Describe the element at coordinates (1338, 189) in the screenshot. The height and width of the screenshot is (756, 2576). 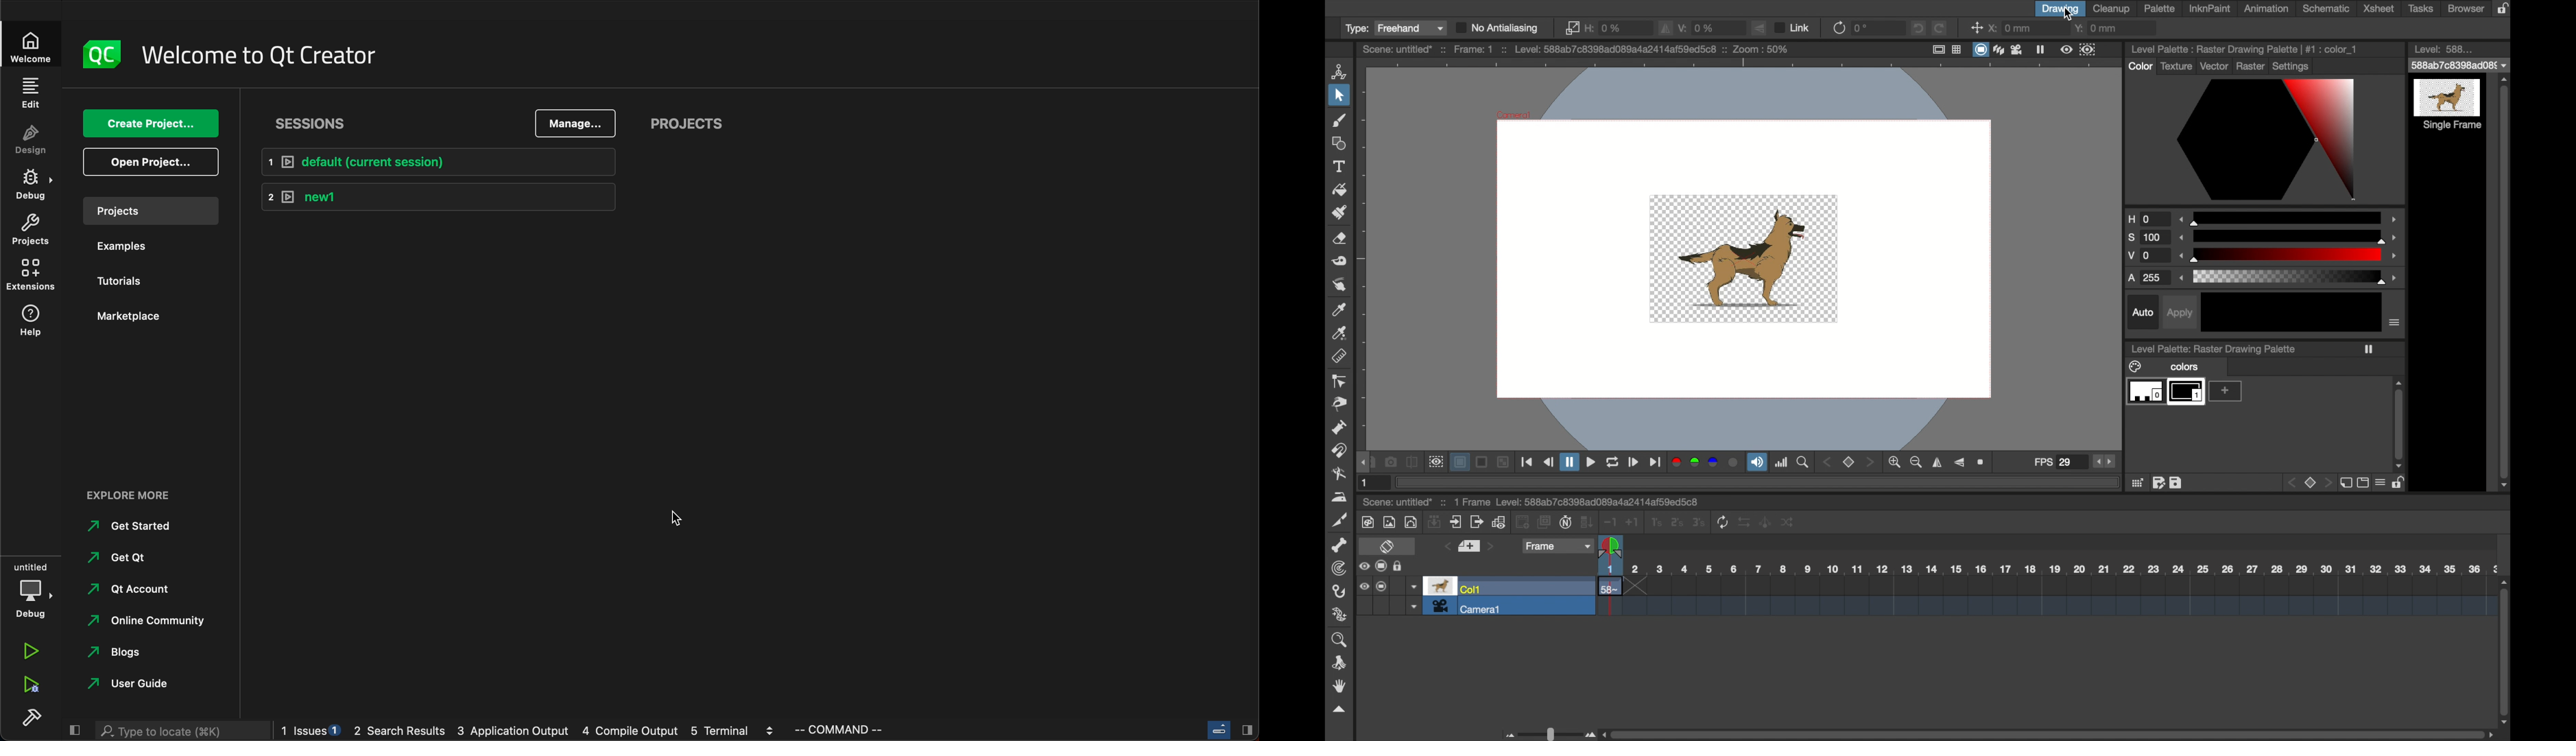
I see `fill tool` at that location.